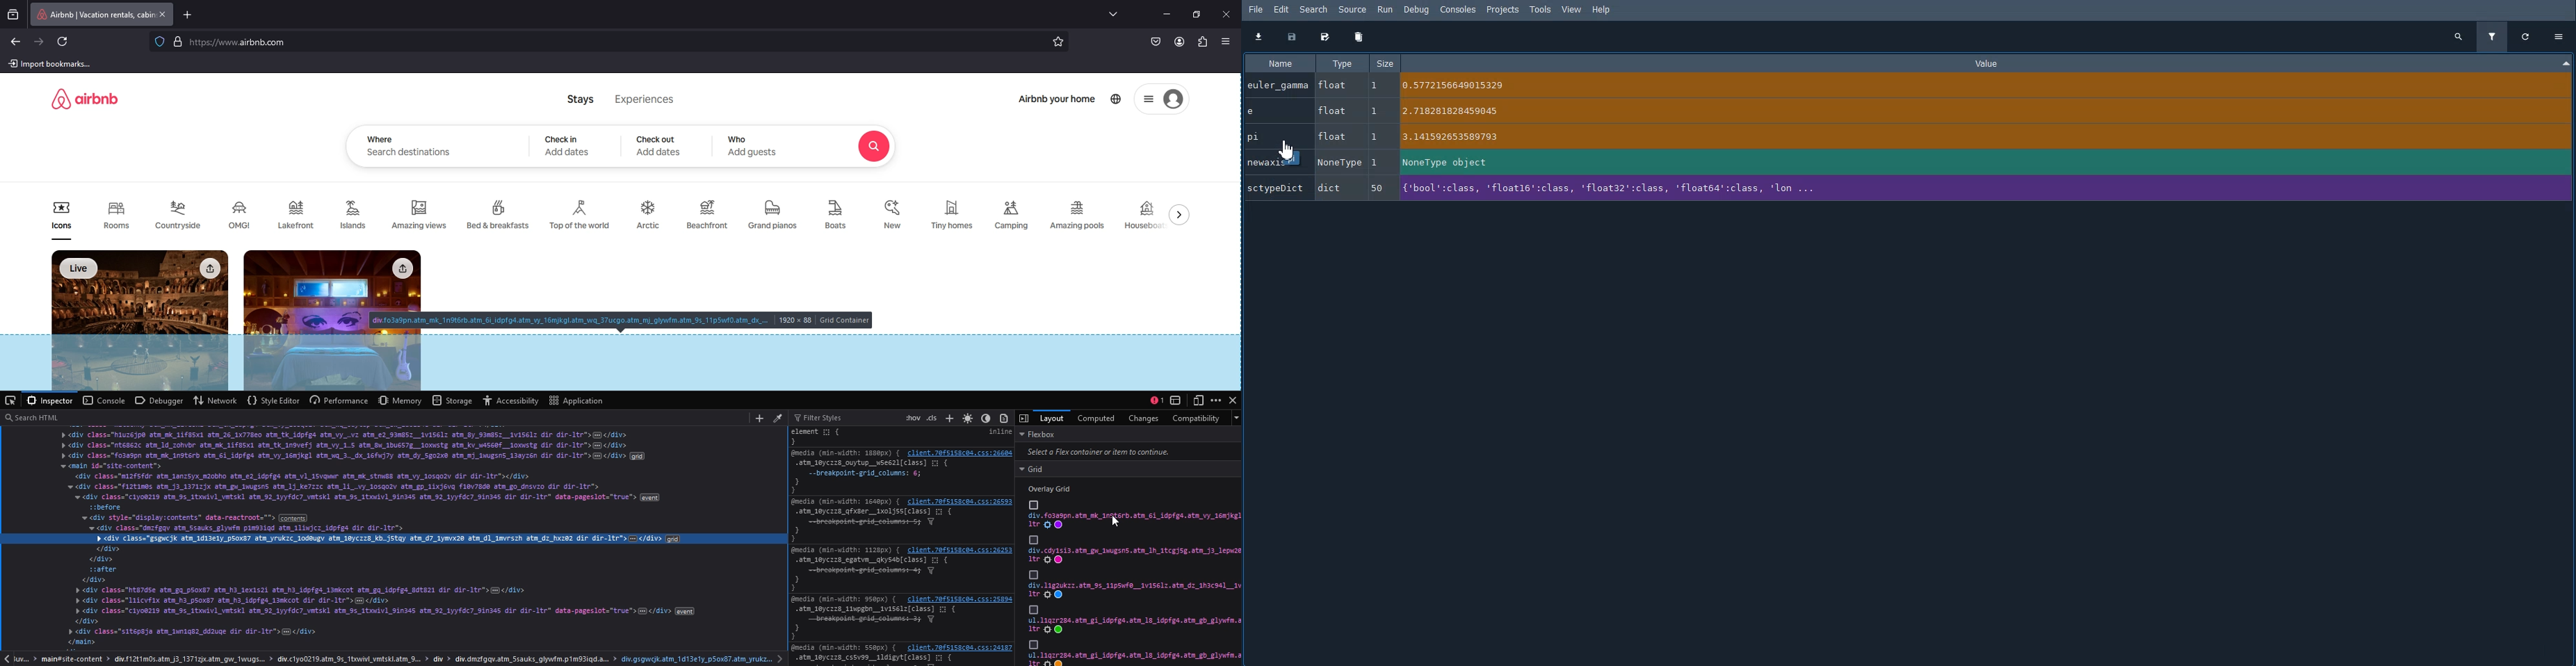  What do you see at coordinates (1909, 162) in the screenshot?
I see `newaxis` at bounding box center [1909, 162].